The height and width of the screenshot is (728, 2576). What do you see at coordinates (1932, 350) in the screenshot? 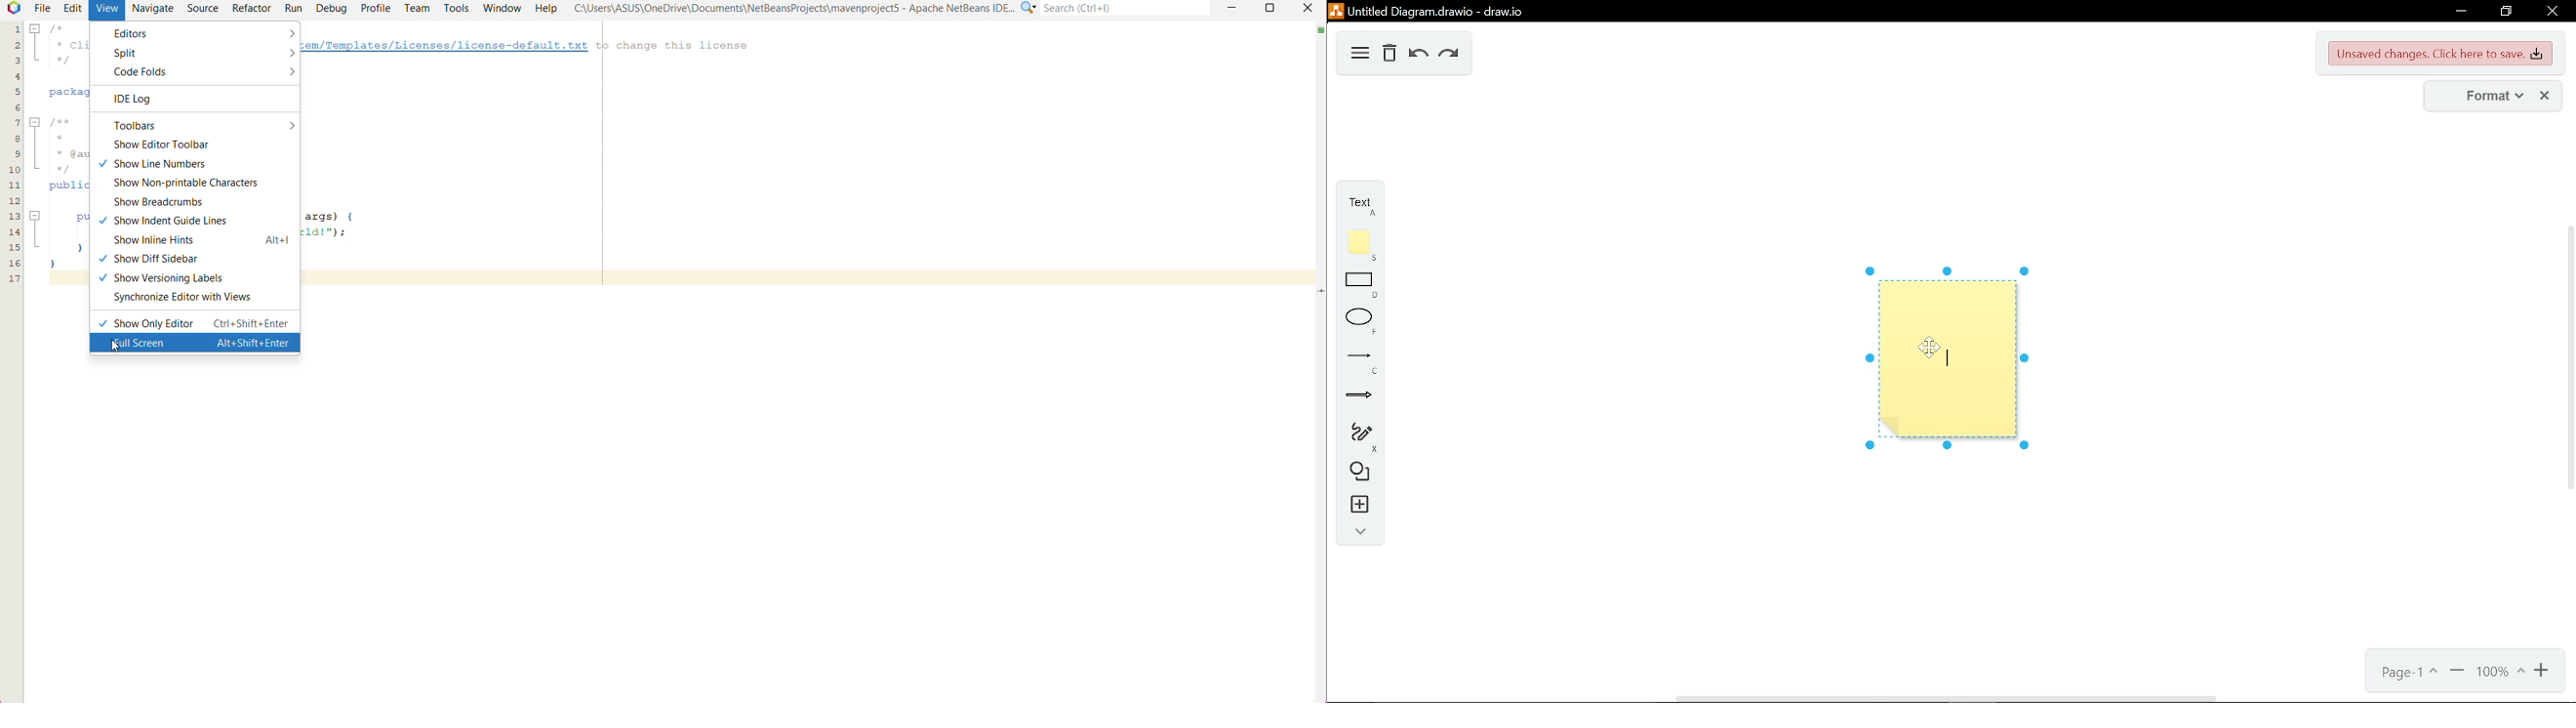
I see `Cursor` at bounding box center [1932, 350].